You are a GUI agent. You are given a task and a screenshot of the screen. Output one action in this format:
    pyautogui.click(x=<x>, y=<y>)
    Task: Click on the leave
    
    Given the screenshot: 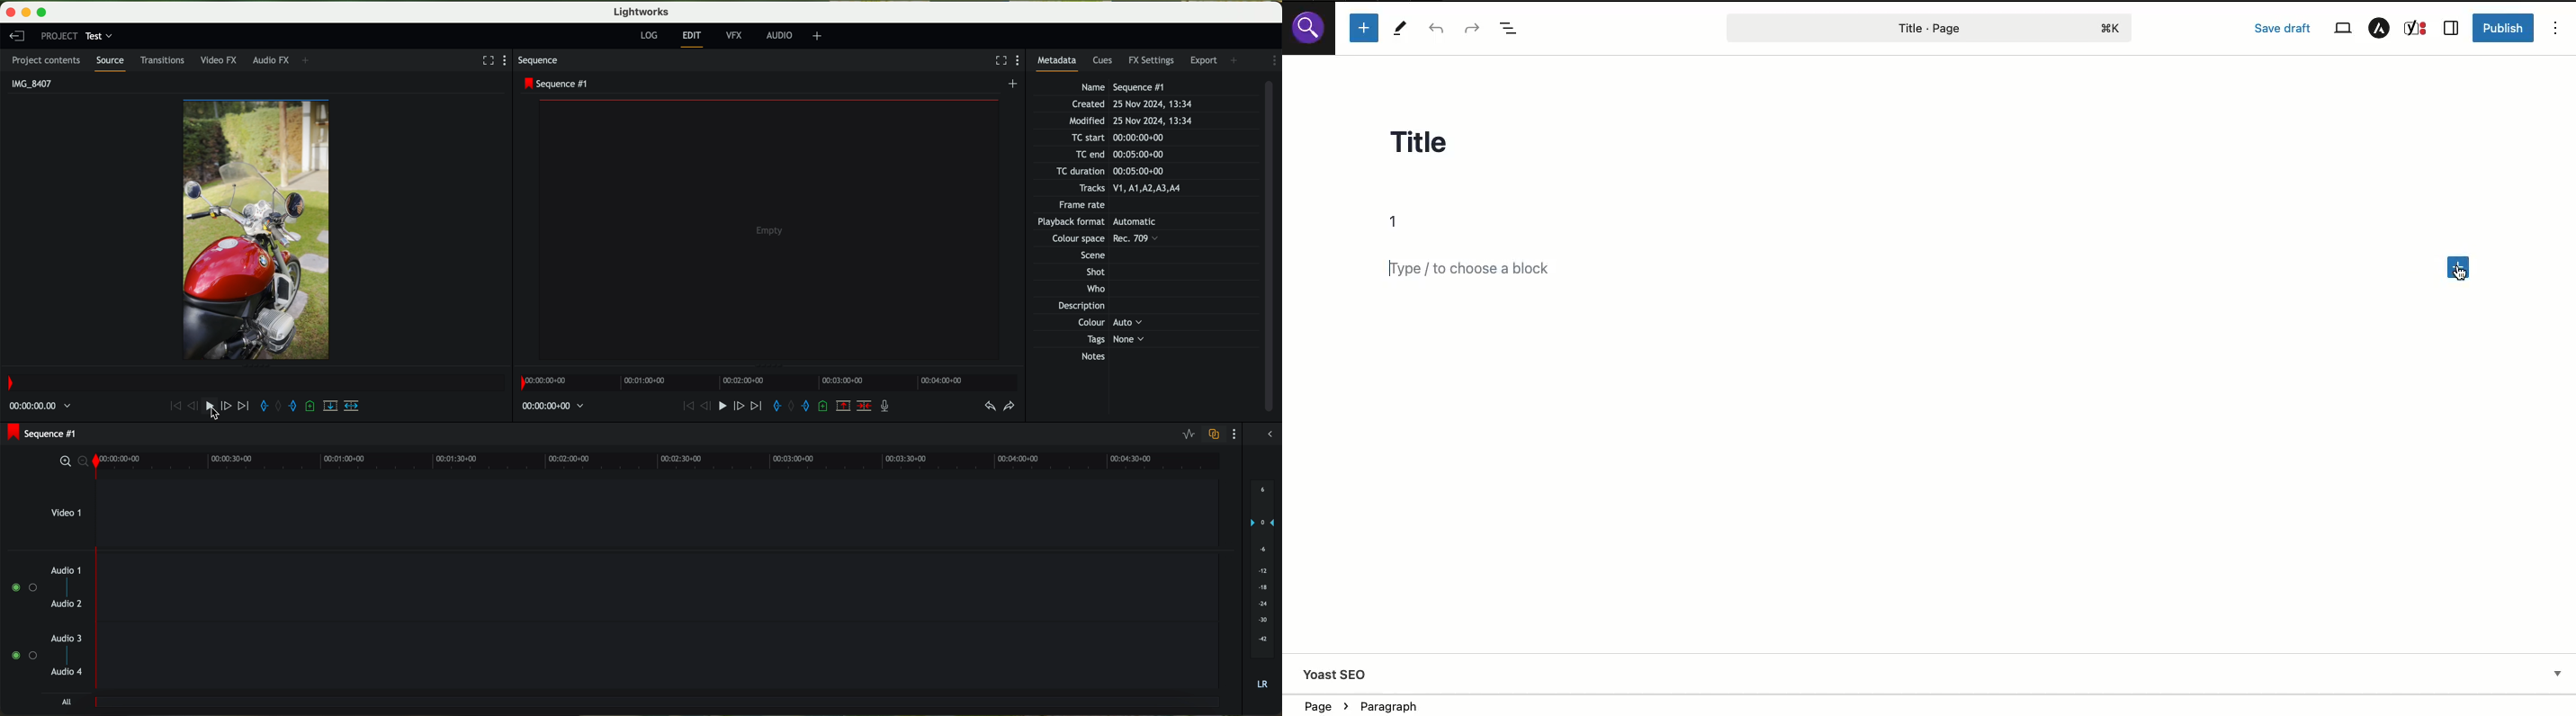 What is the action you would take?
    pyautogui.click(x=15, y=35)
    